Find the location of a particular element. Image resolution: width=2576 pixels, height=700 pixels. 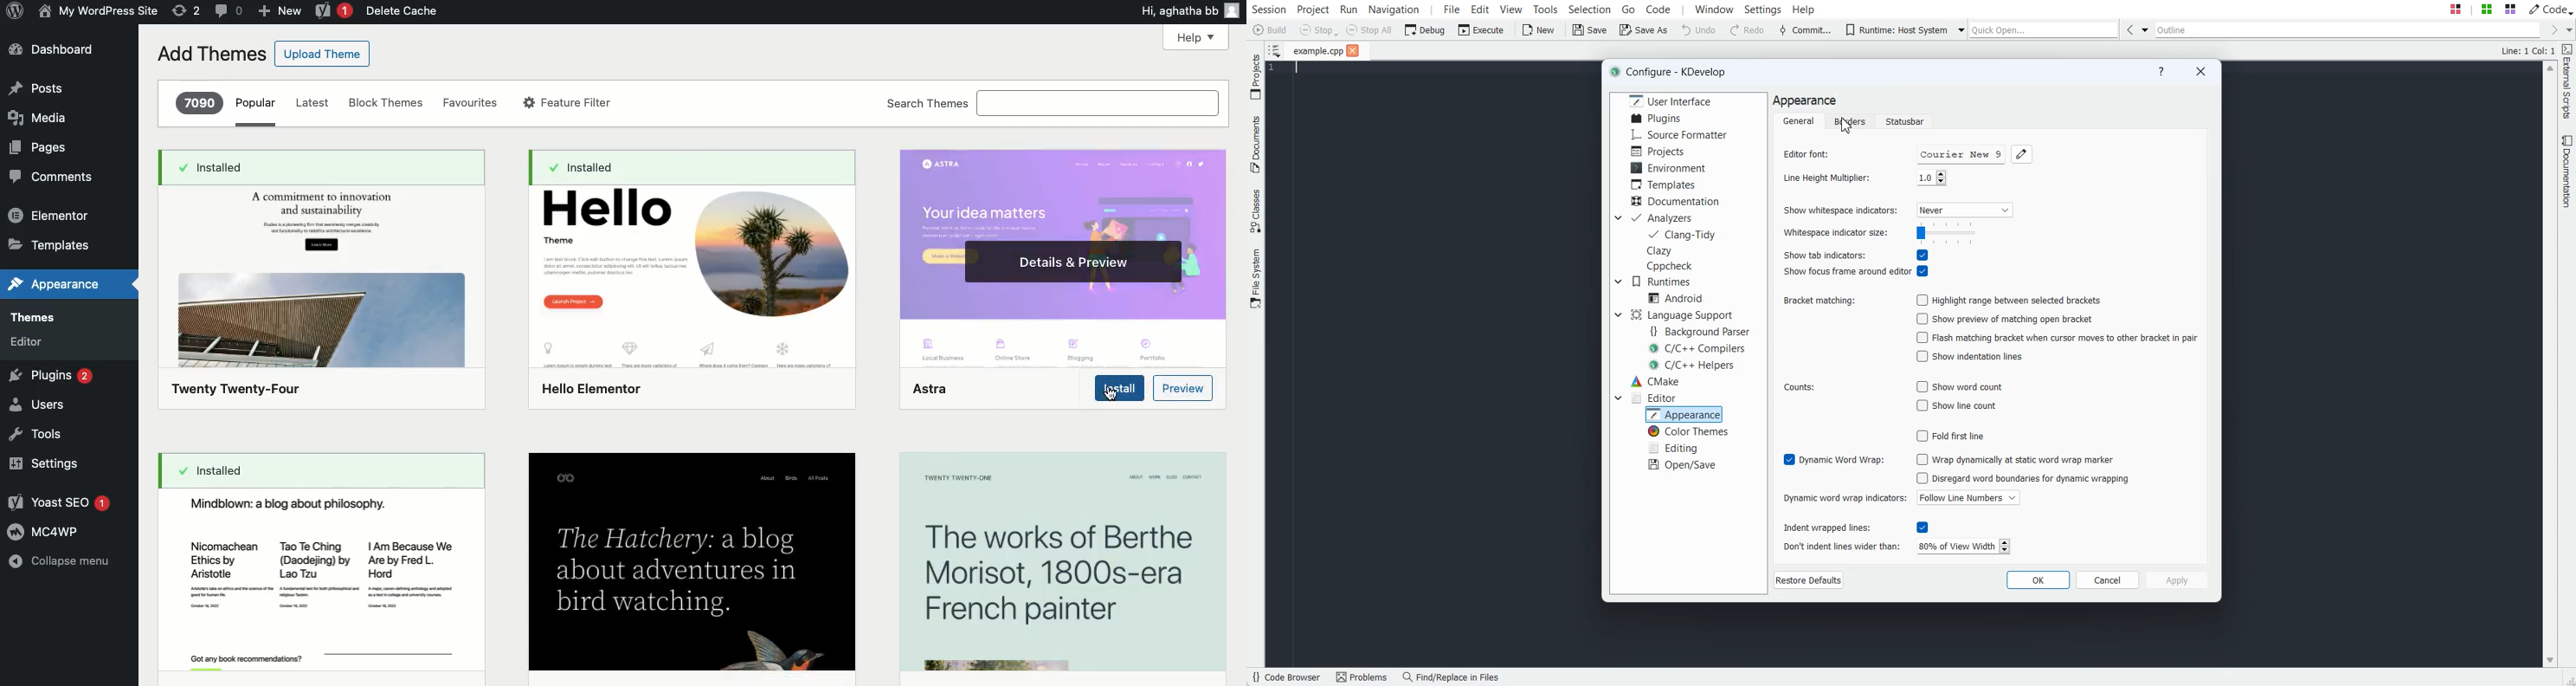

Appearance is located at coordinates (54, 282).